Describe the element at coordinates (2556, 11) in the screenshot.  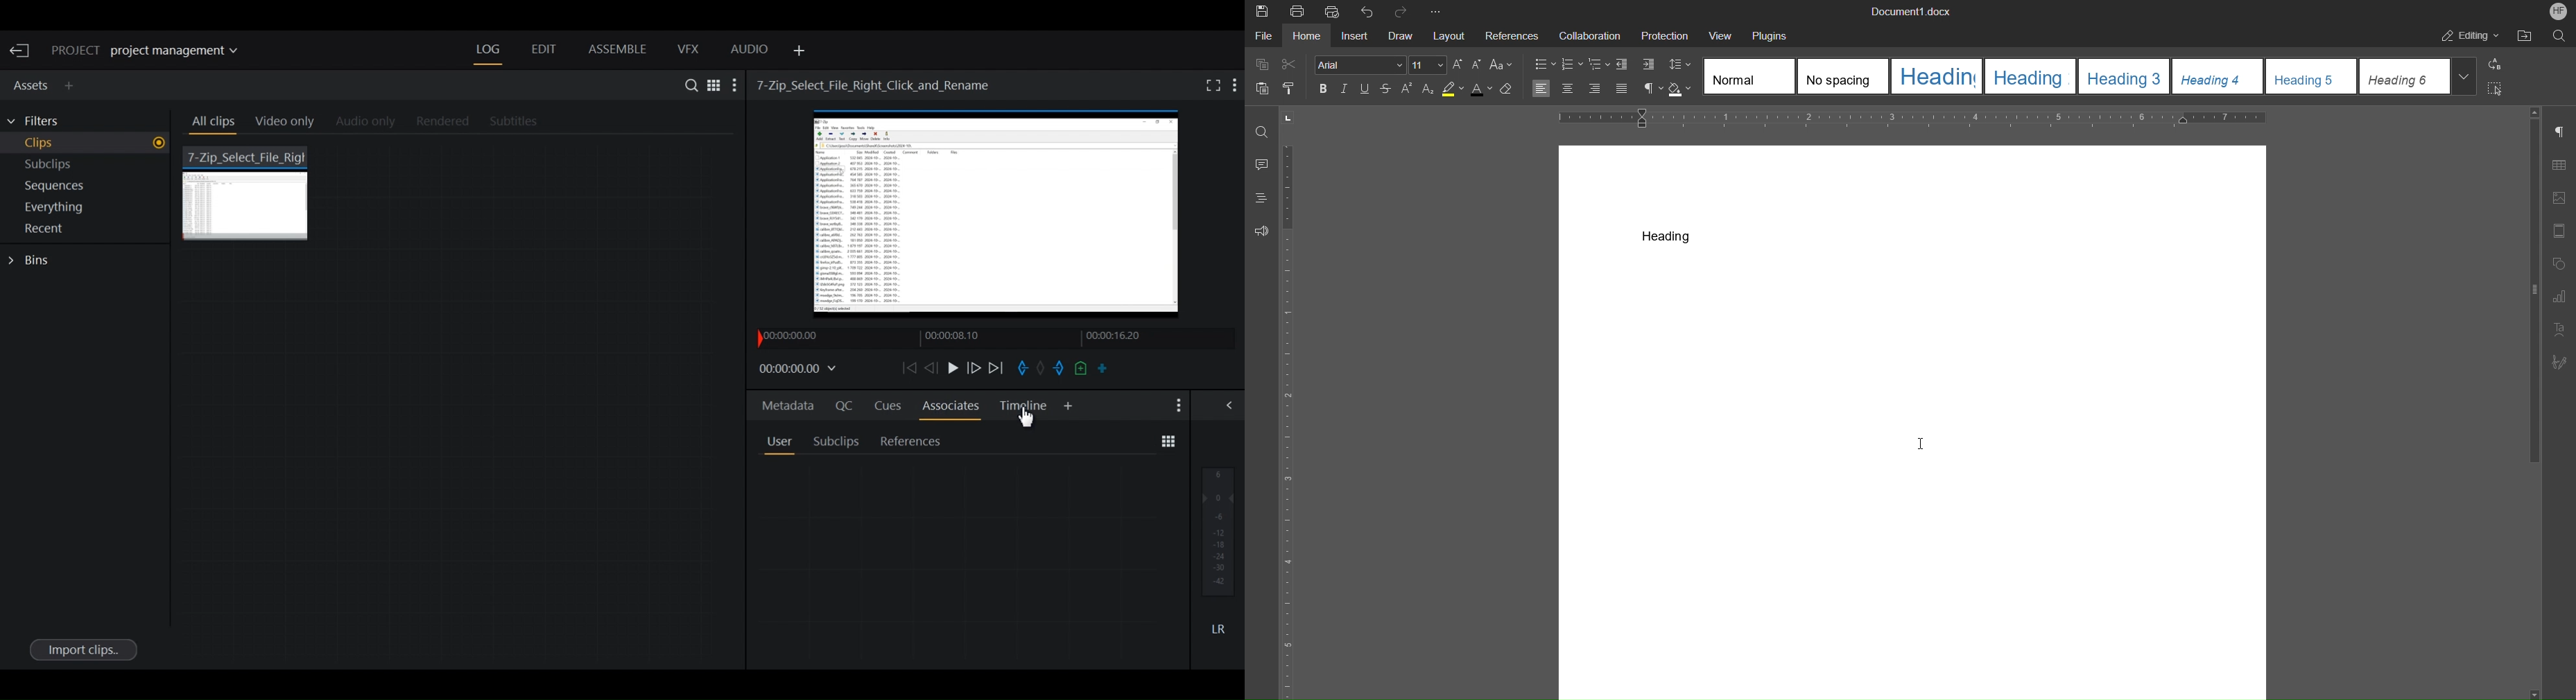
I see `HF` at that location.